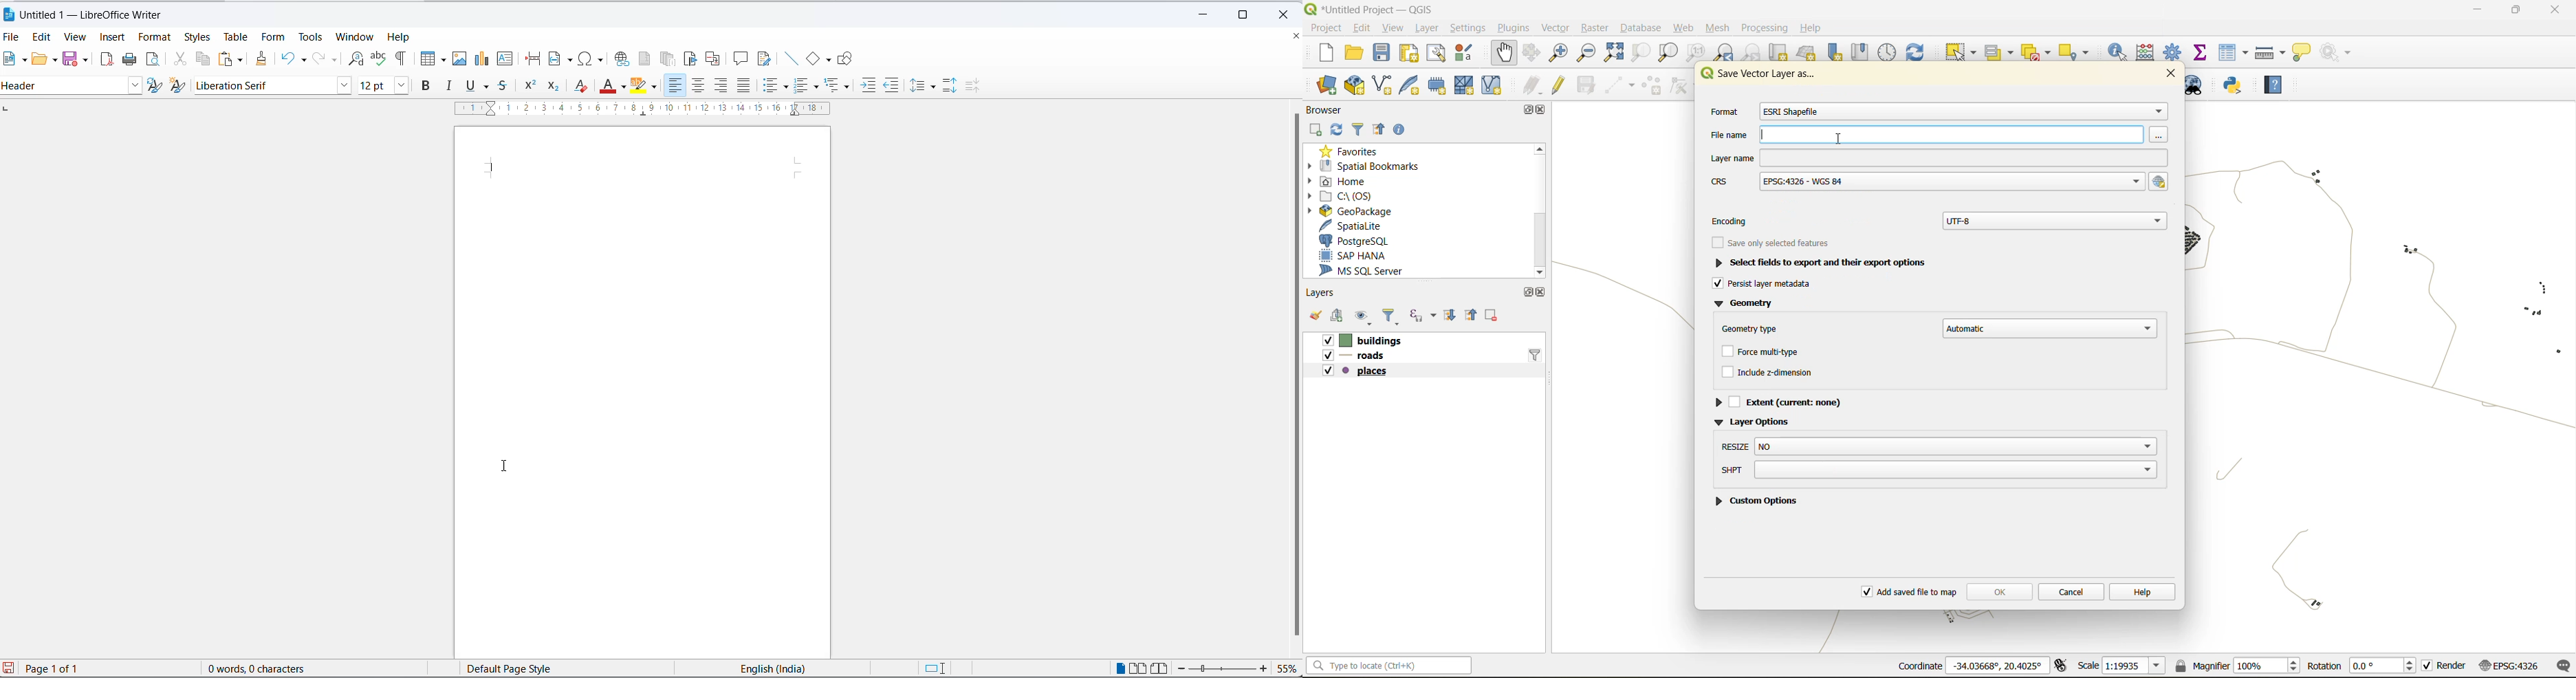 The height and width of the screenshot is (700, 2576). I want to click on text align center, so click(697, 86).